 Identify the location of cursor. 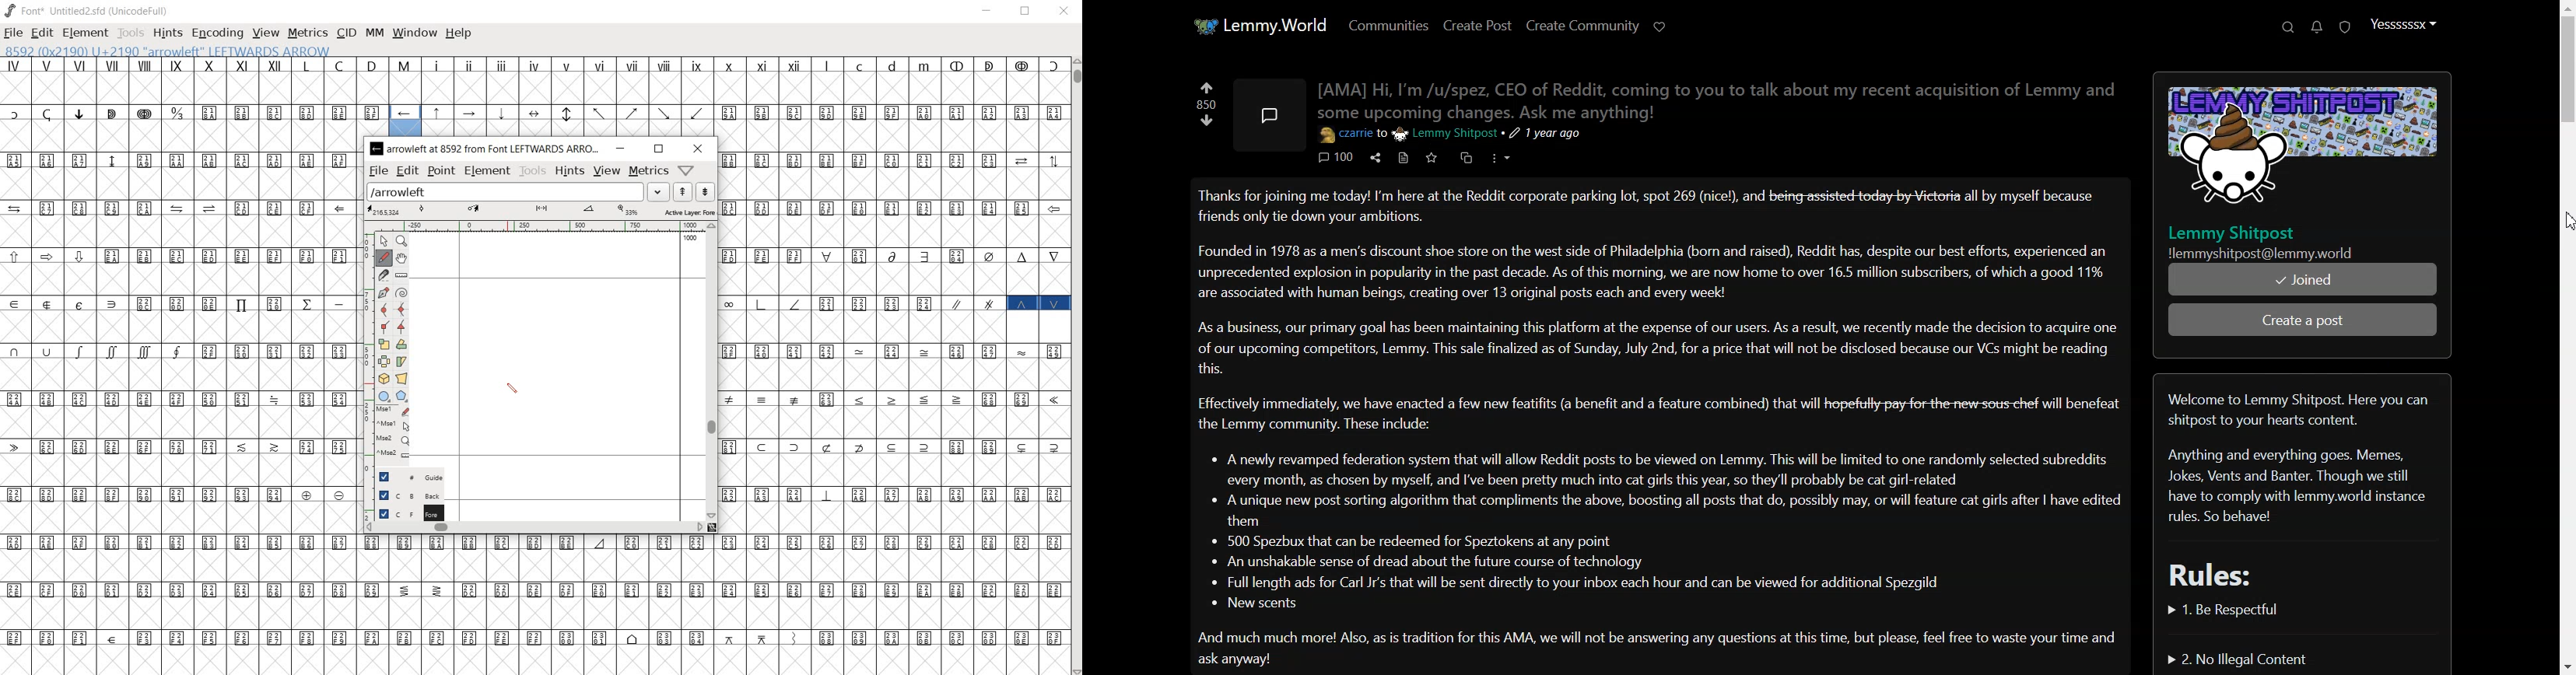
(2564, 217).